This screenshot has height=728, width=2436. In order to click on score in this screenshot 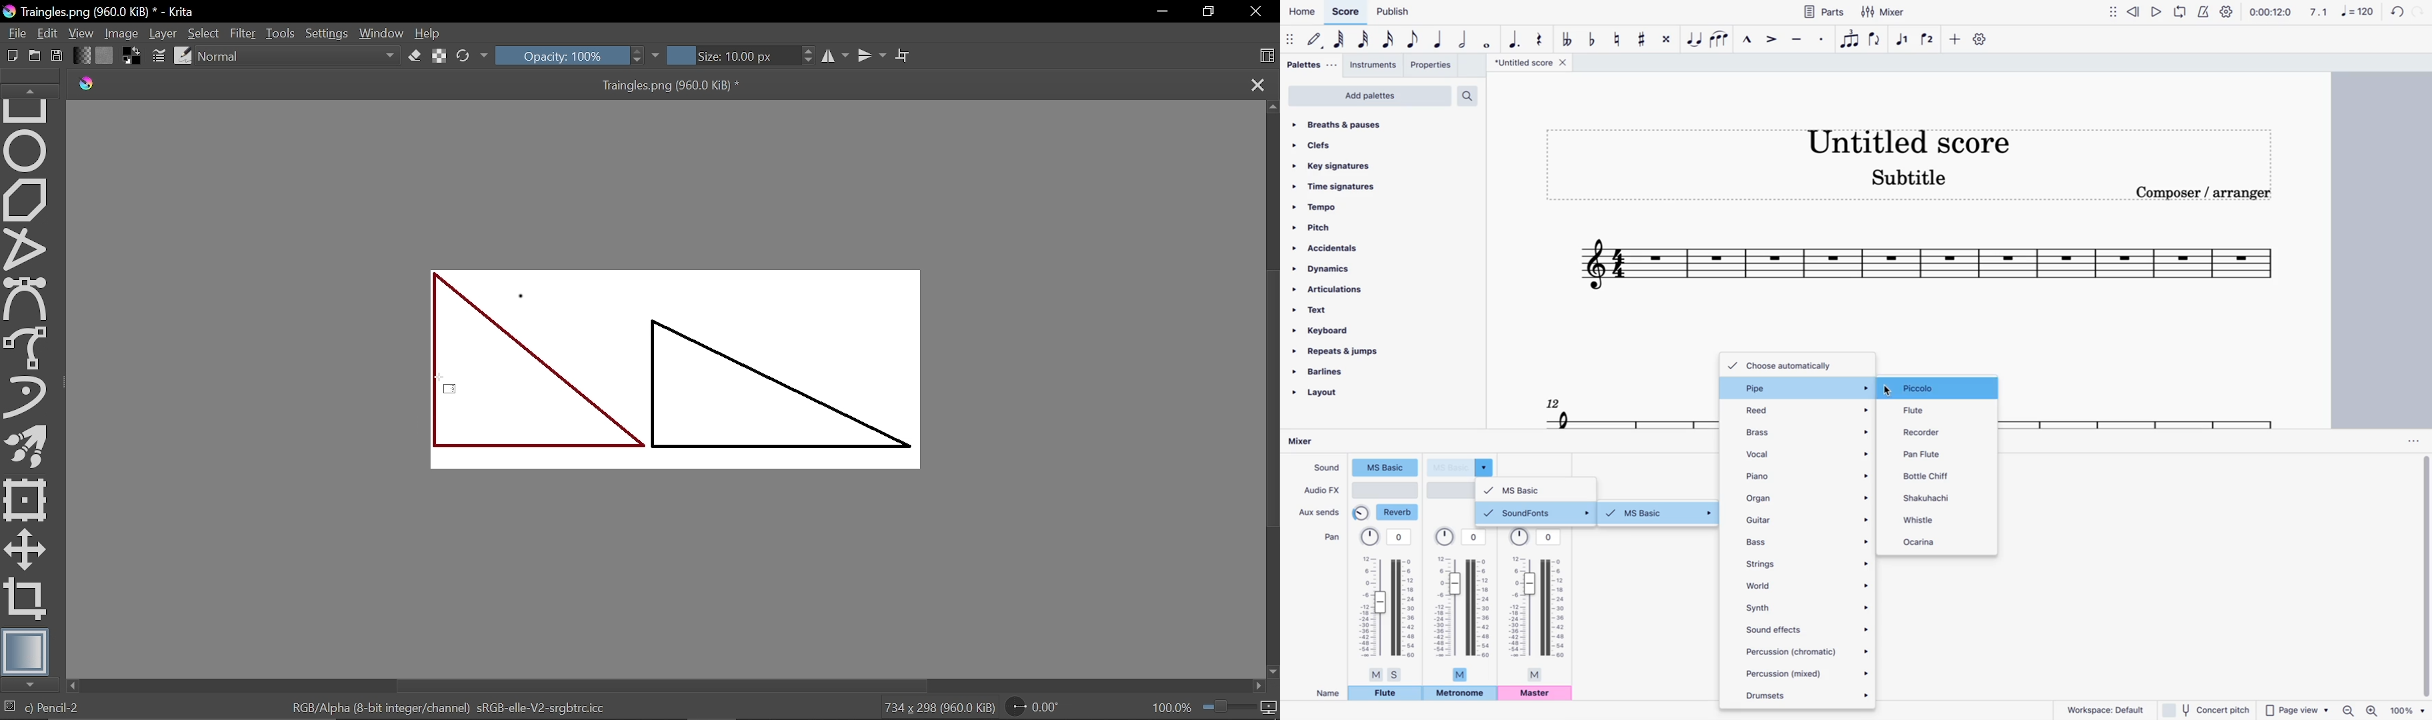, I will do `click(2140, 406)`.